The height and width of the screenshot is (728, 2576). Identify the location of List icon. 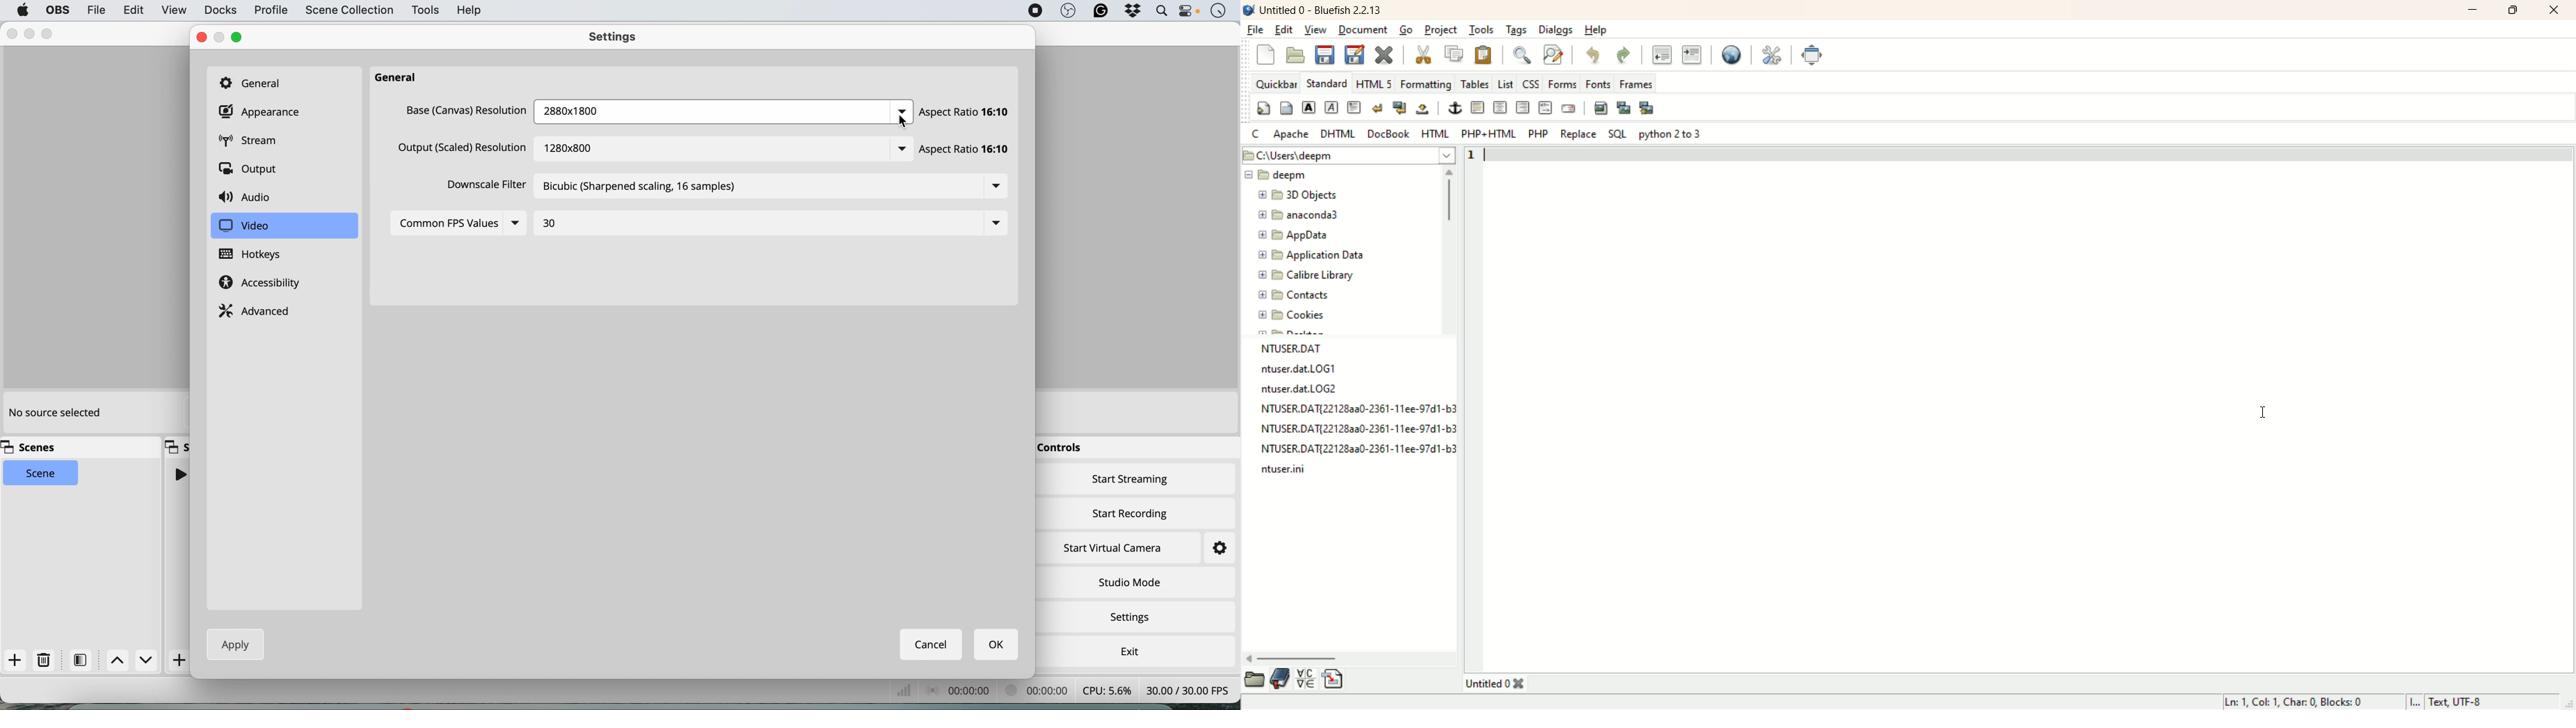
(516, 226).